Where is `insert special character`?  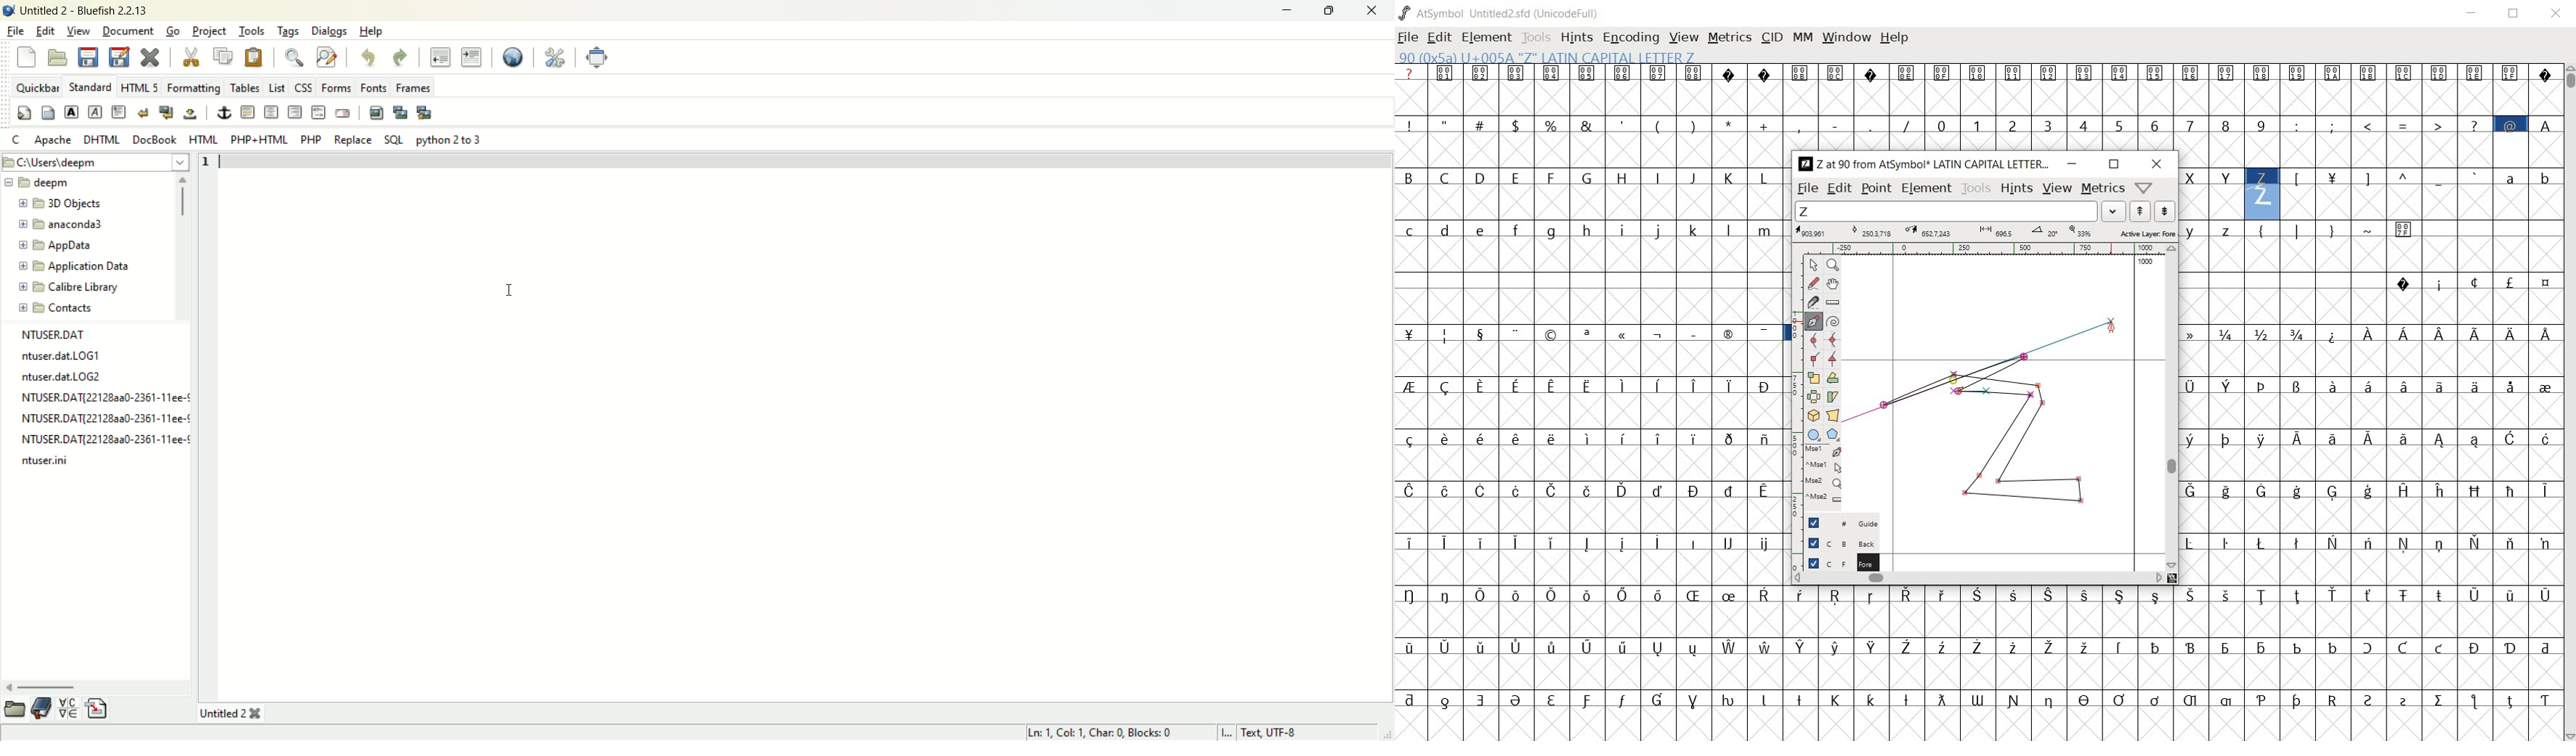 insert special character is located at coordinates (70, 706).